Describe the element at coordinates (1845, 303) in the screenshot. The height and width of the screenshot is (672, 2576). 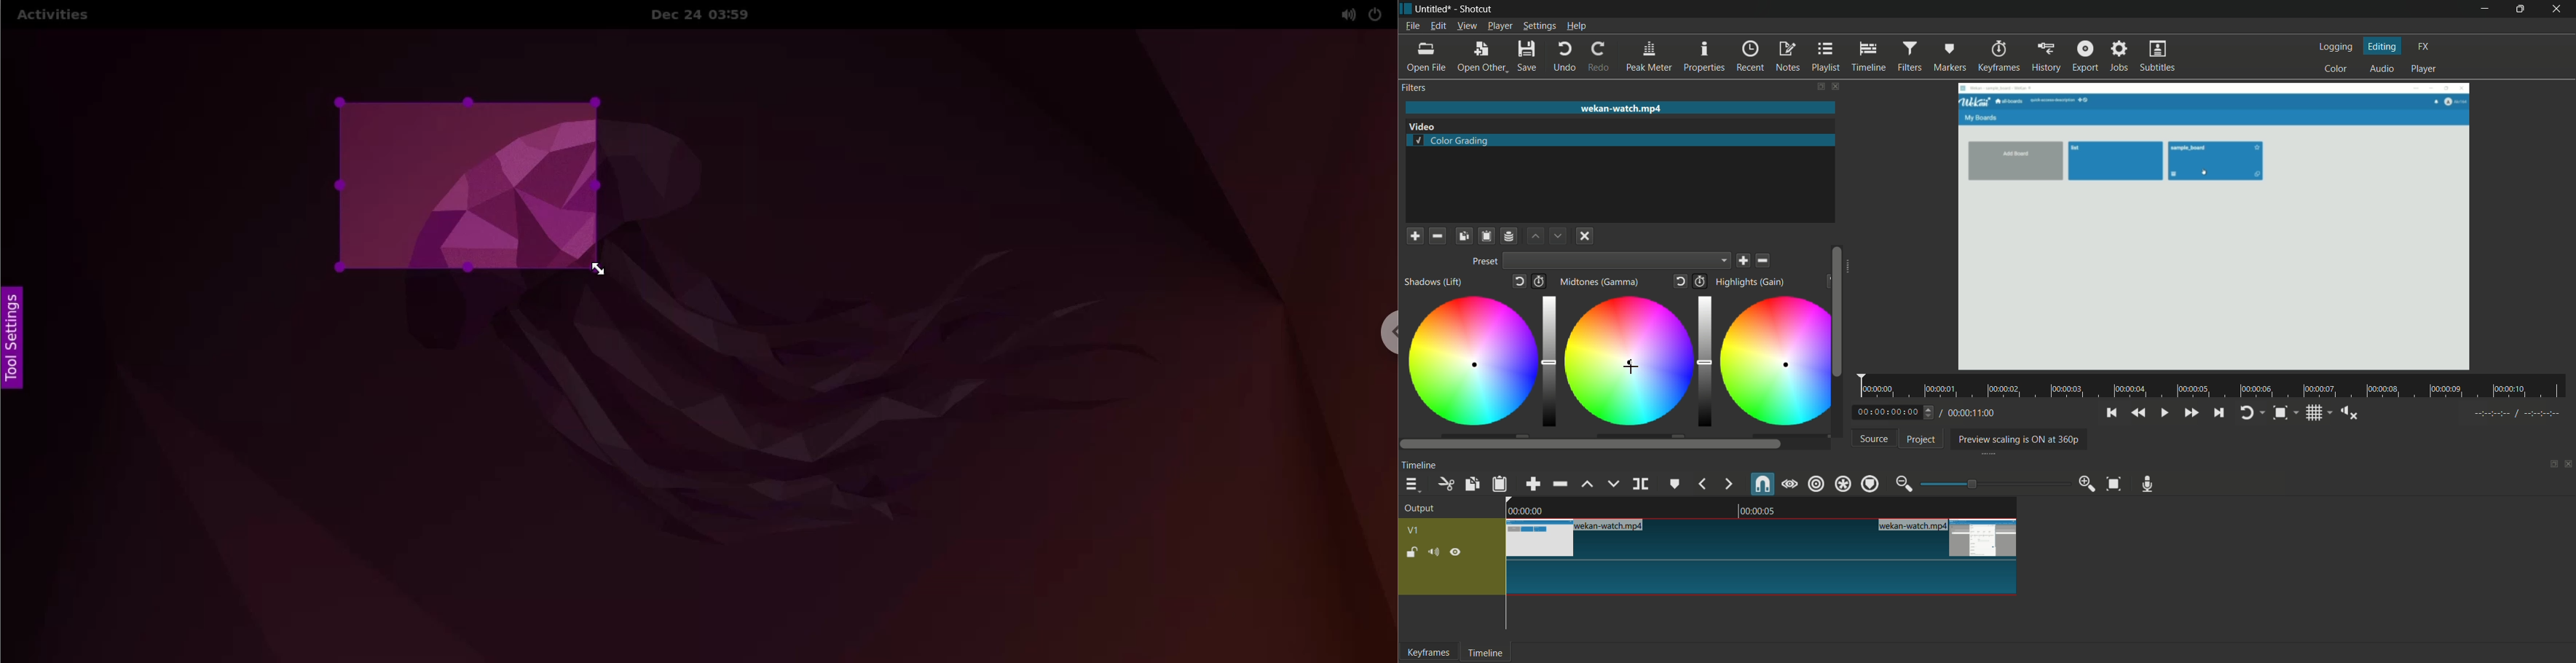
I see `scroll bar` at that location.